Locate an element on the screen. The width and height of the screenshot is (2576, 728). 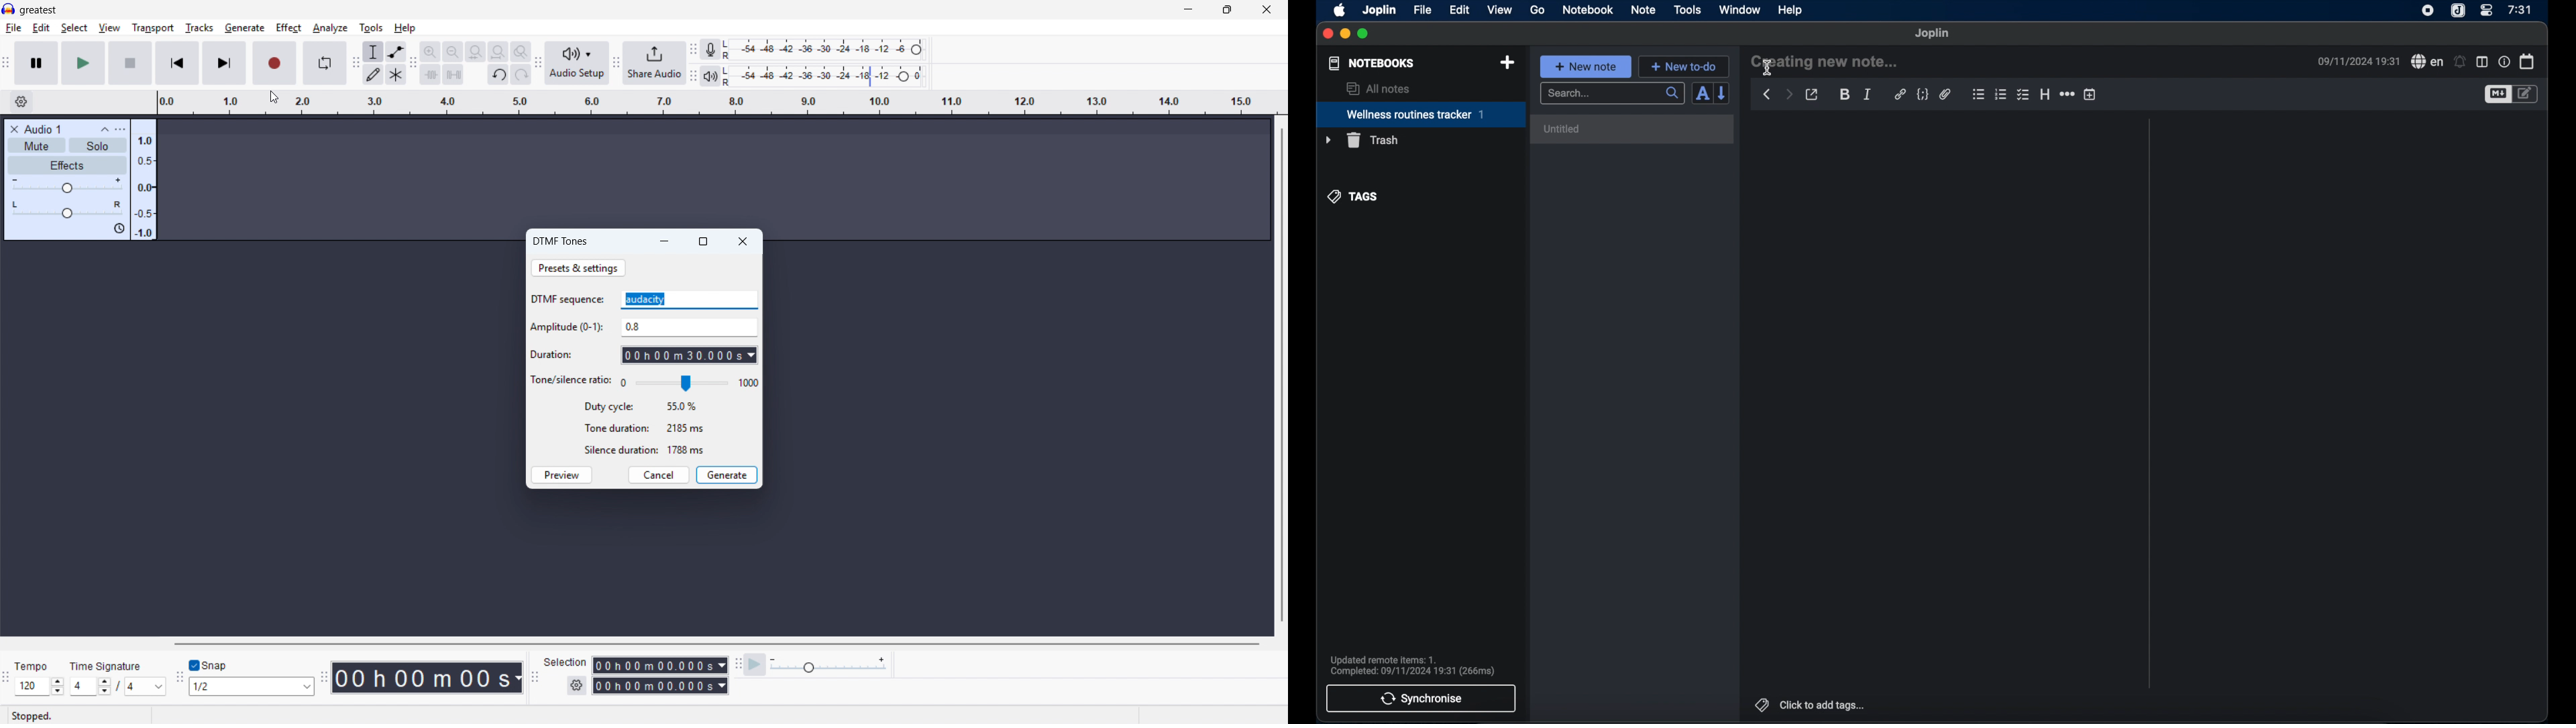
Scroll bar is located at coordinates (2149, 404).